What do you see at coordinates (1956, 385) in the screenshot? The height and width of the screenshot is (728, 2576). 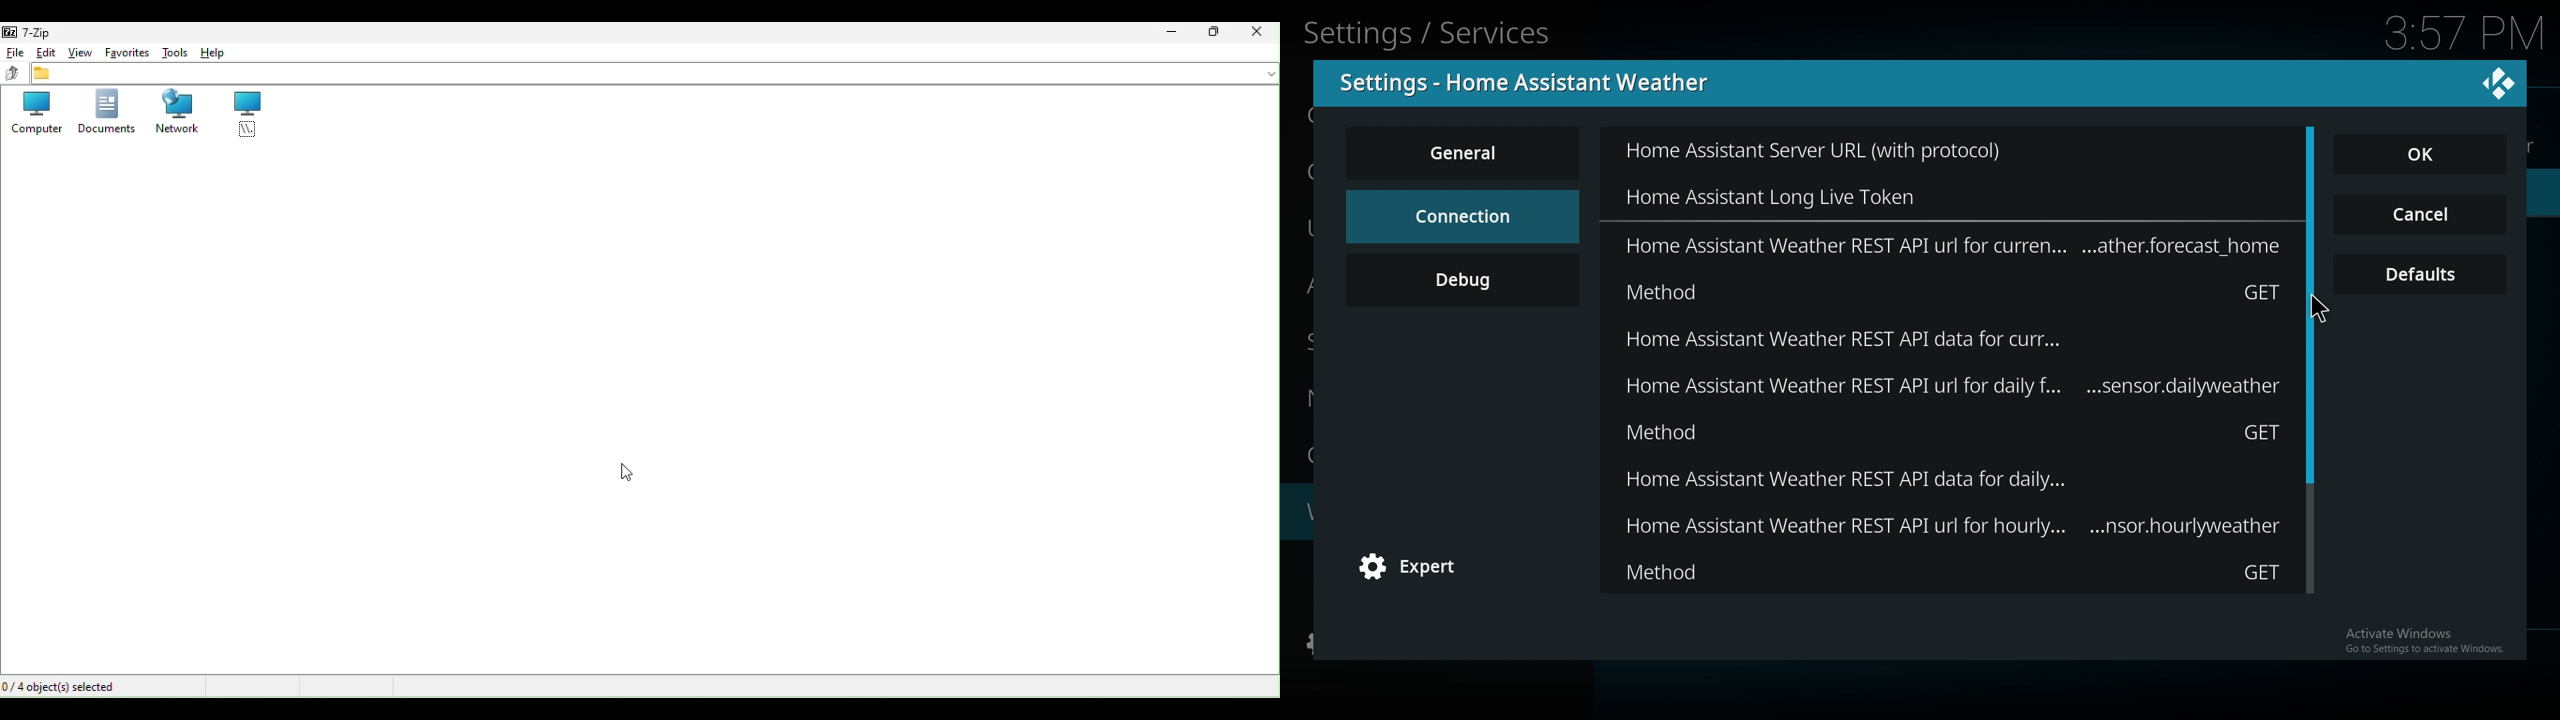 I see `home assistant weather rest api url for daily f..` at bounding box center [1956, 385].